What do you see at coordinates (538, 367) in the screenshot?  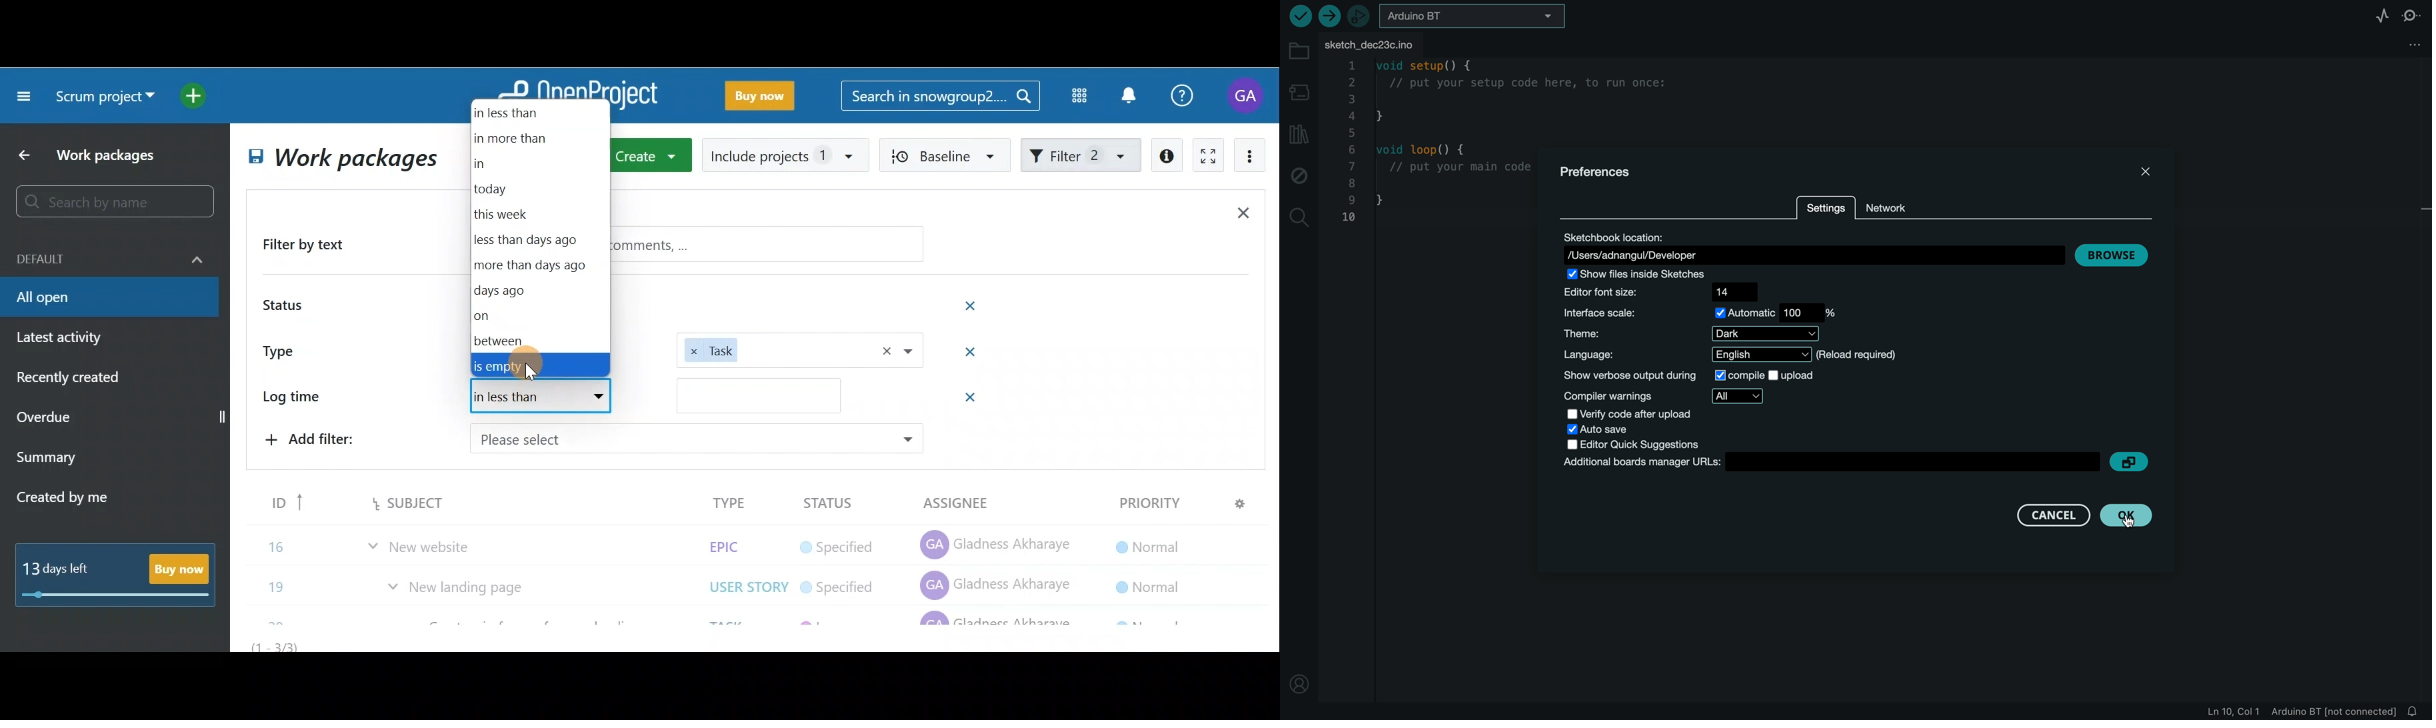 I see `is empty` at bounding box center [538, 367].